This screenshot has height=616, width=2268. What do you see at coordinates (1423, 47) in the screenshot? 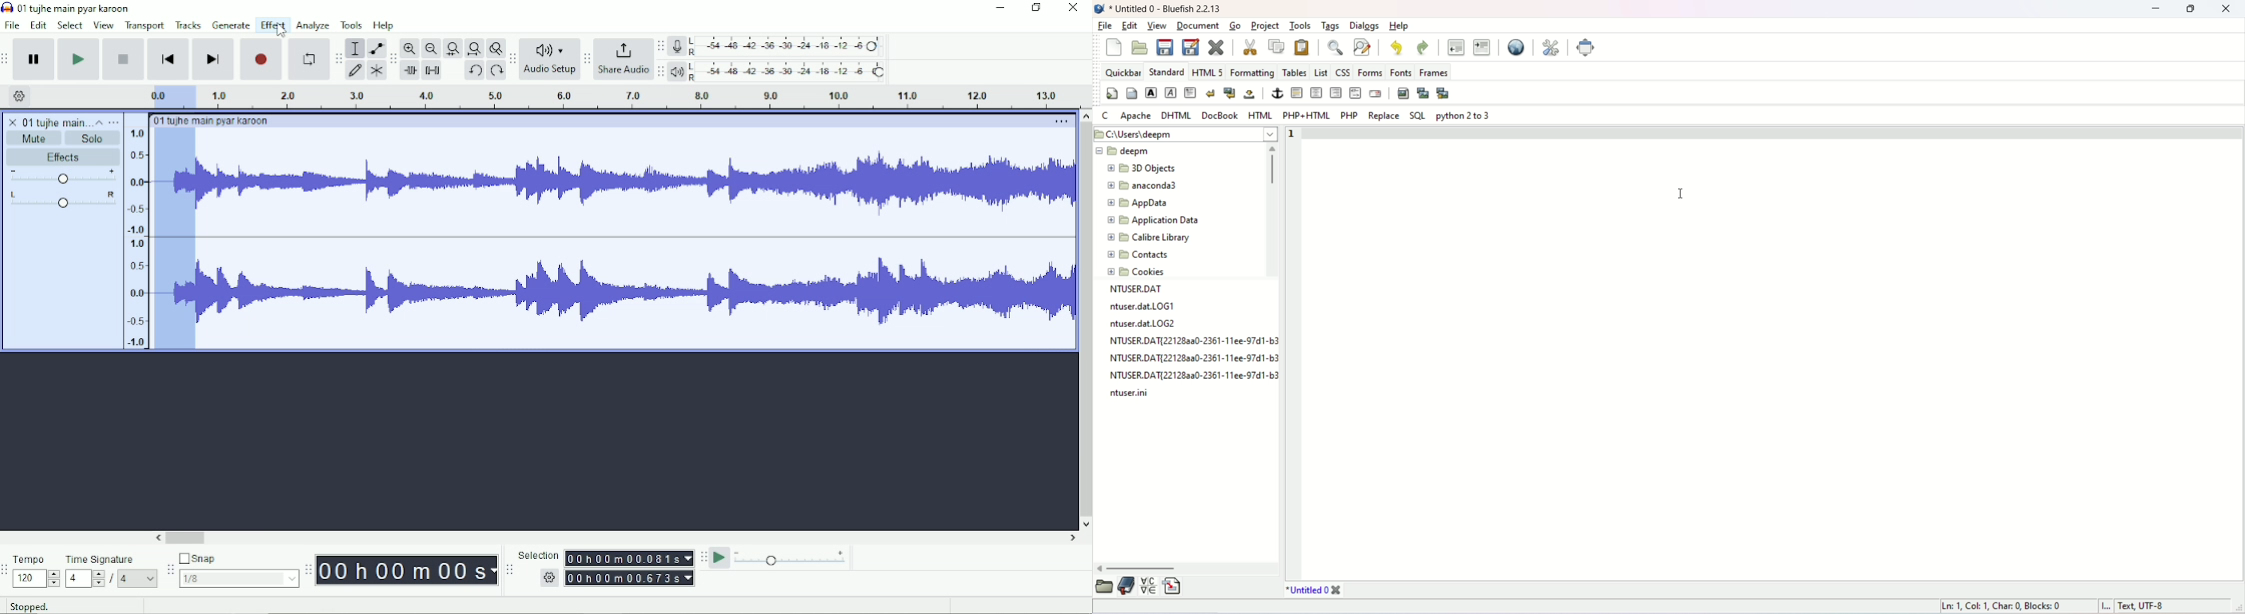
I see `redo` at bounding box center [1423, 47].